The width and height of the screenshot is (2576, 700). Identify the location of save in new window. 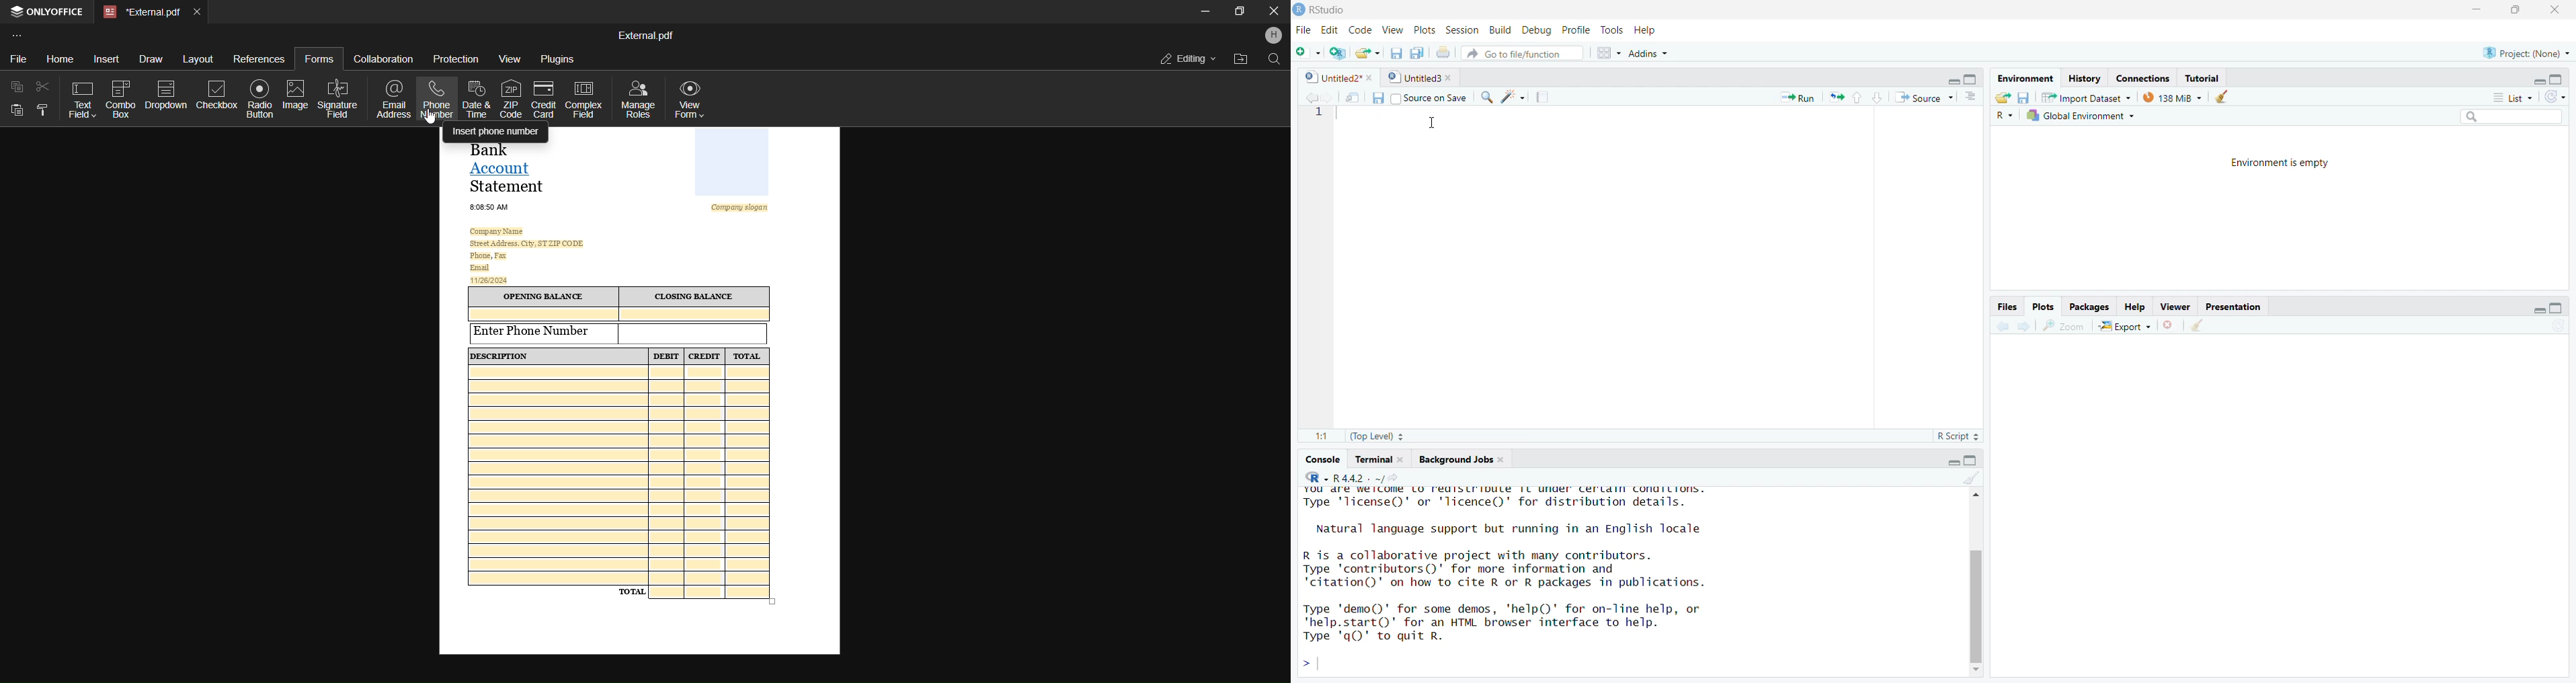
(1348, 94).